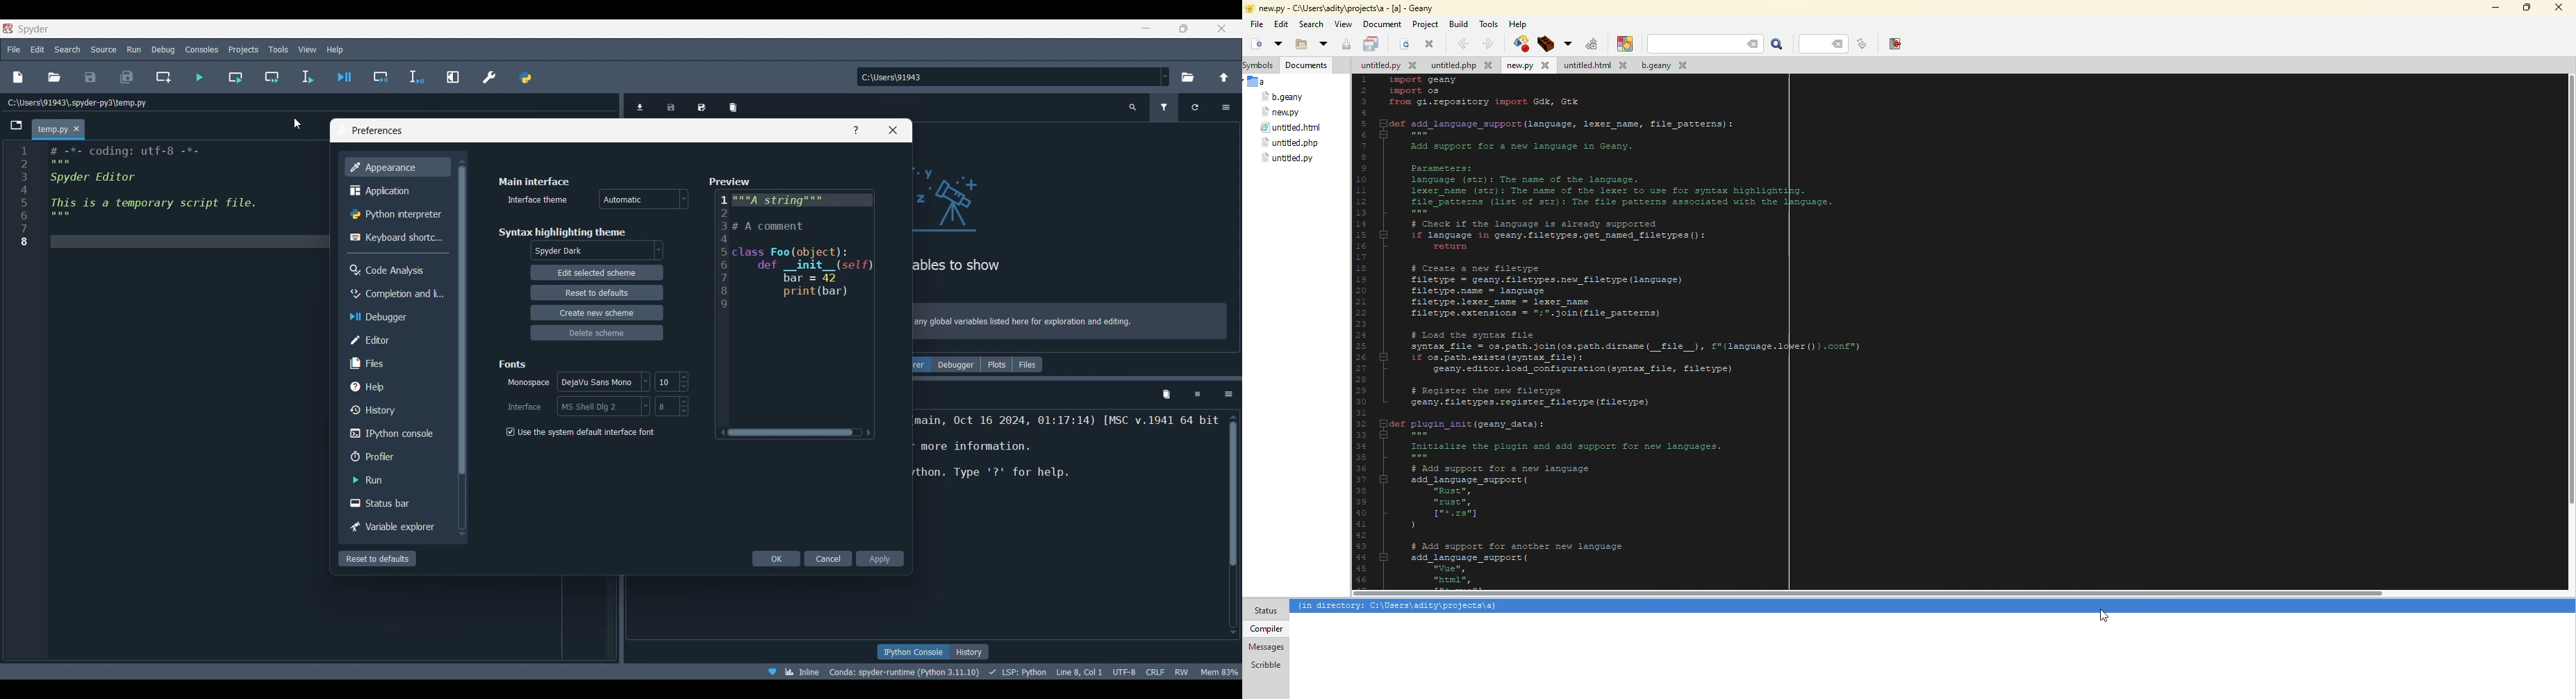  Describe the element at coordinates (382, 504) in the screenshot. I see `Status bar` at that location.